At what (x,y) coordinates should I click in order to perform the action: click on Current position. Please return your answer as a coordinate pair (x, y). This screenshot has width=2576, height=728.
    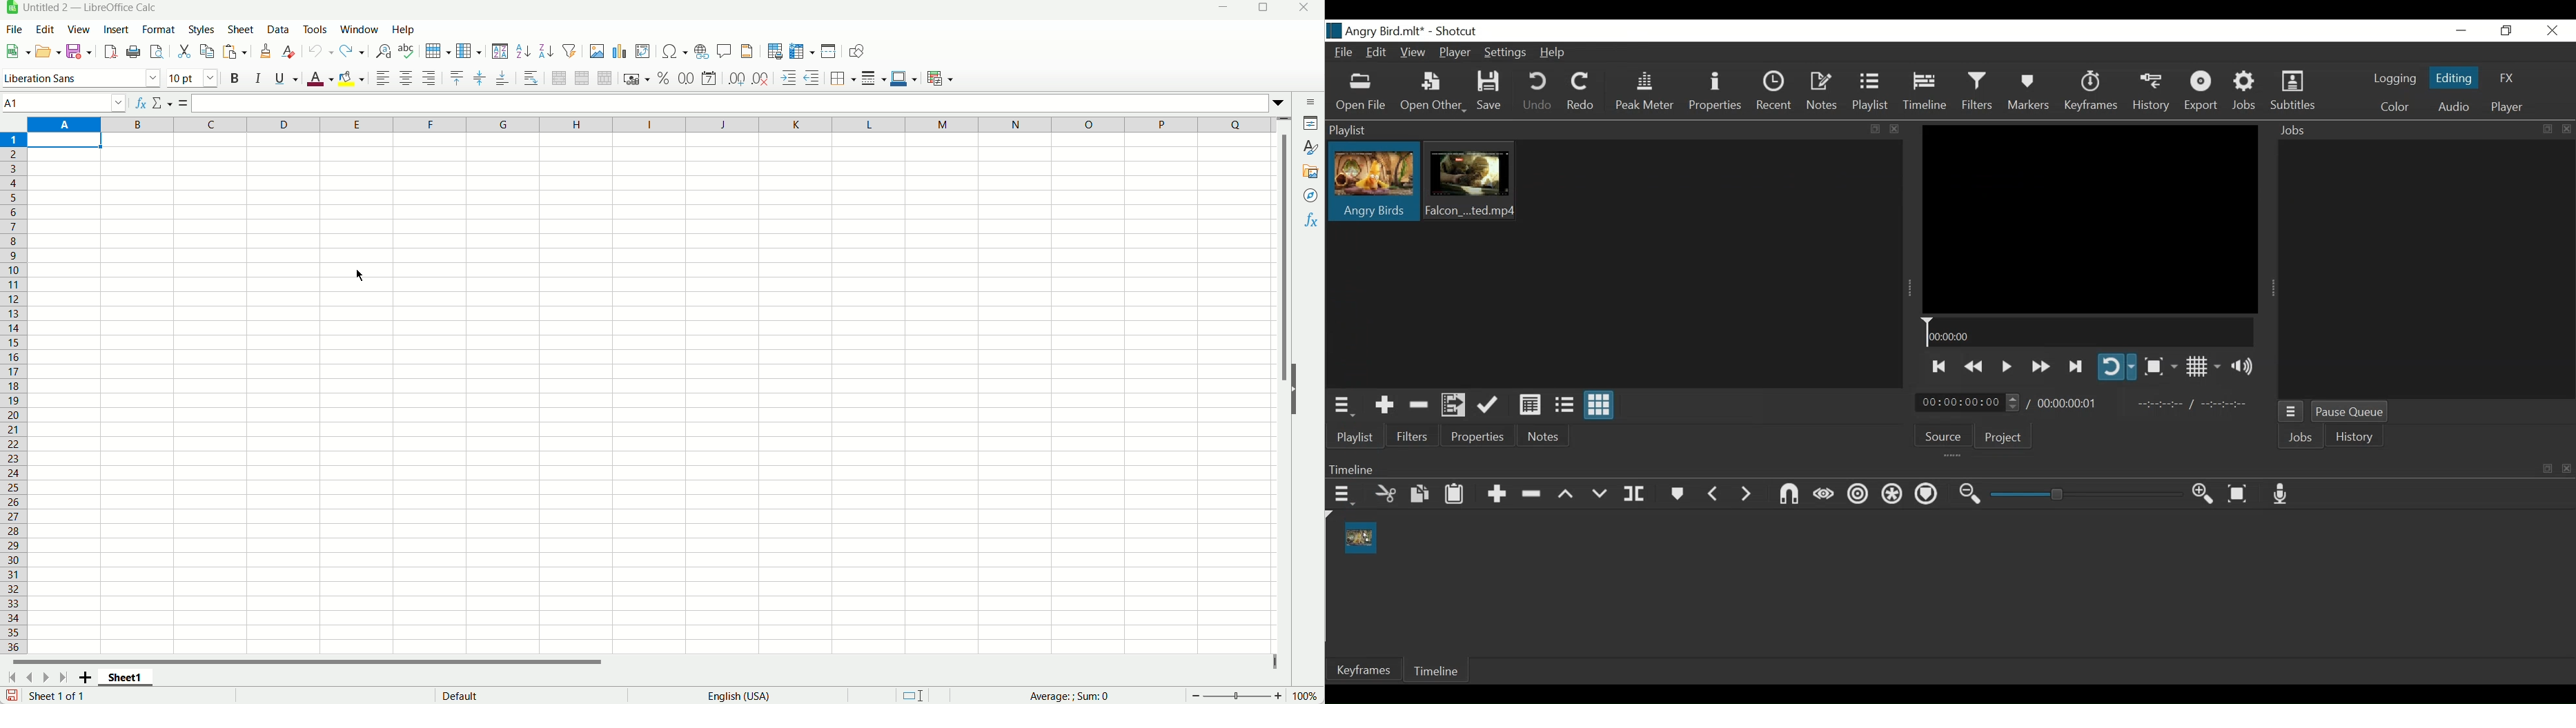
    Looking at the image, I should click on (1969, 403).